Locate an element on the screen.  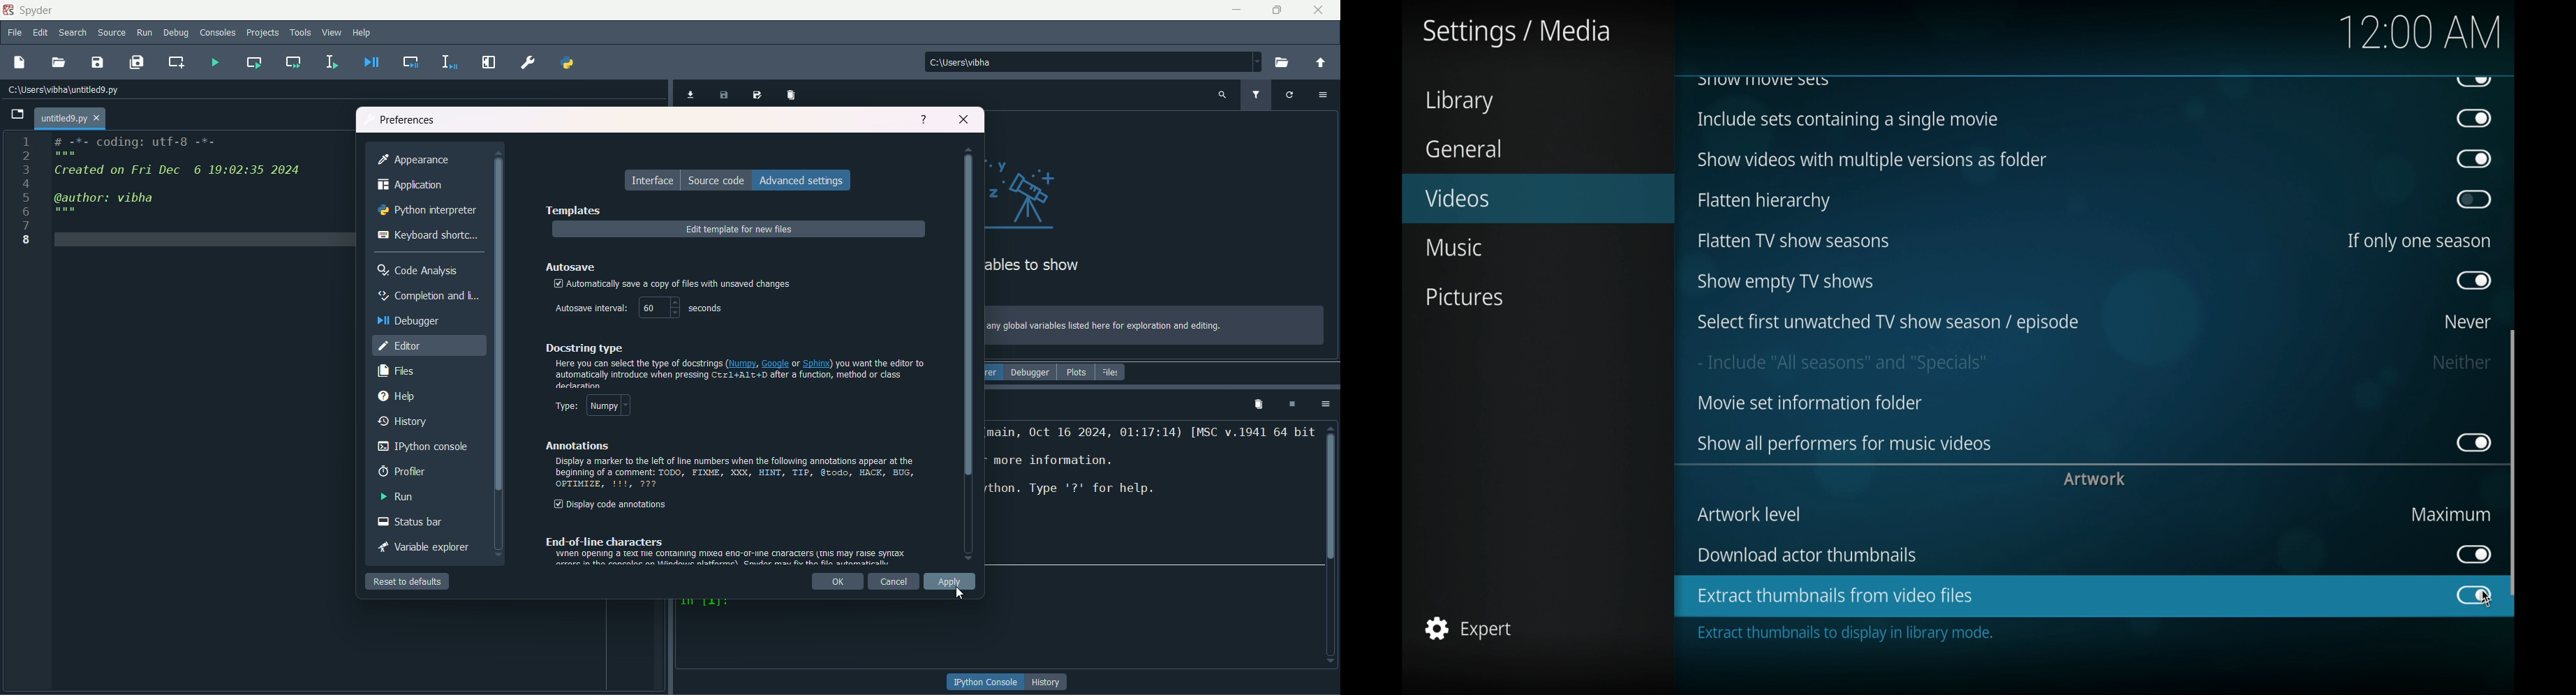
advanced settings is located at coordinates (802, 180).